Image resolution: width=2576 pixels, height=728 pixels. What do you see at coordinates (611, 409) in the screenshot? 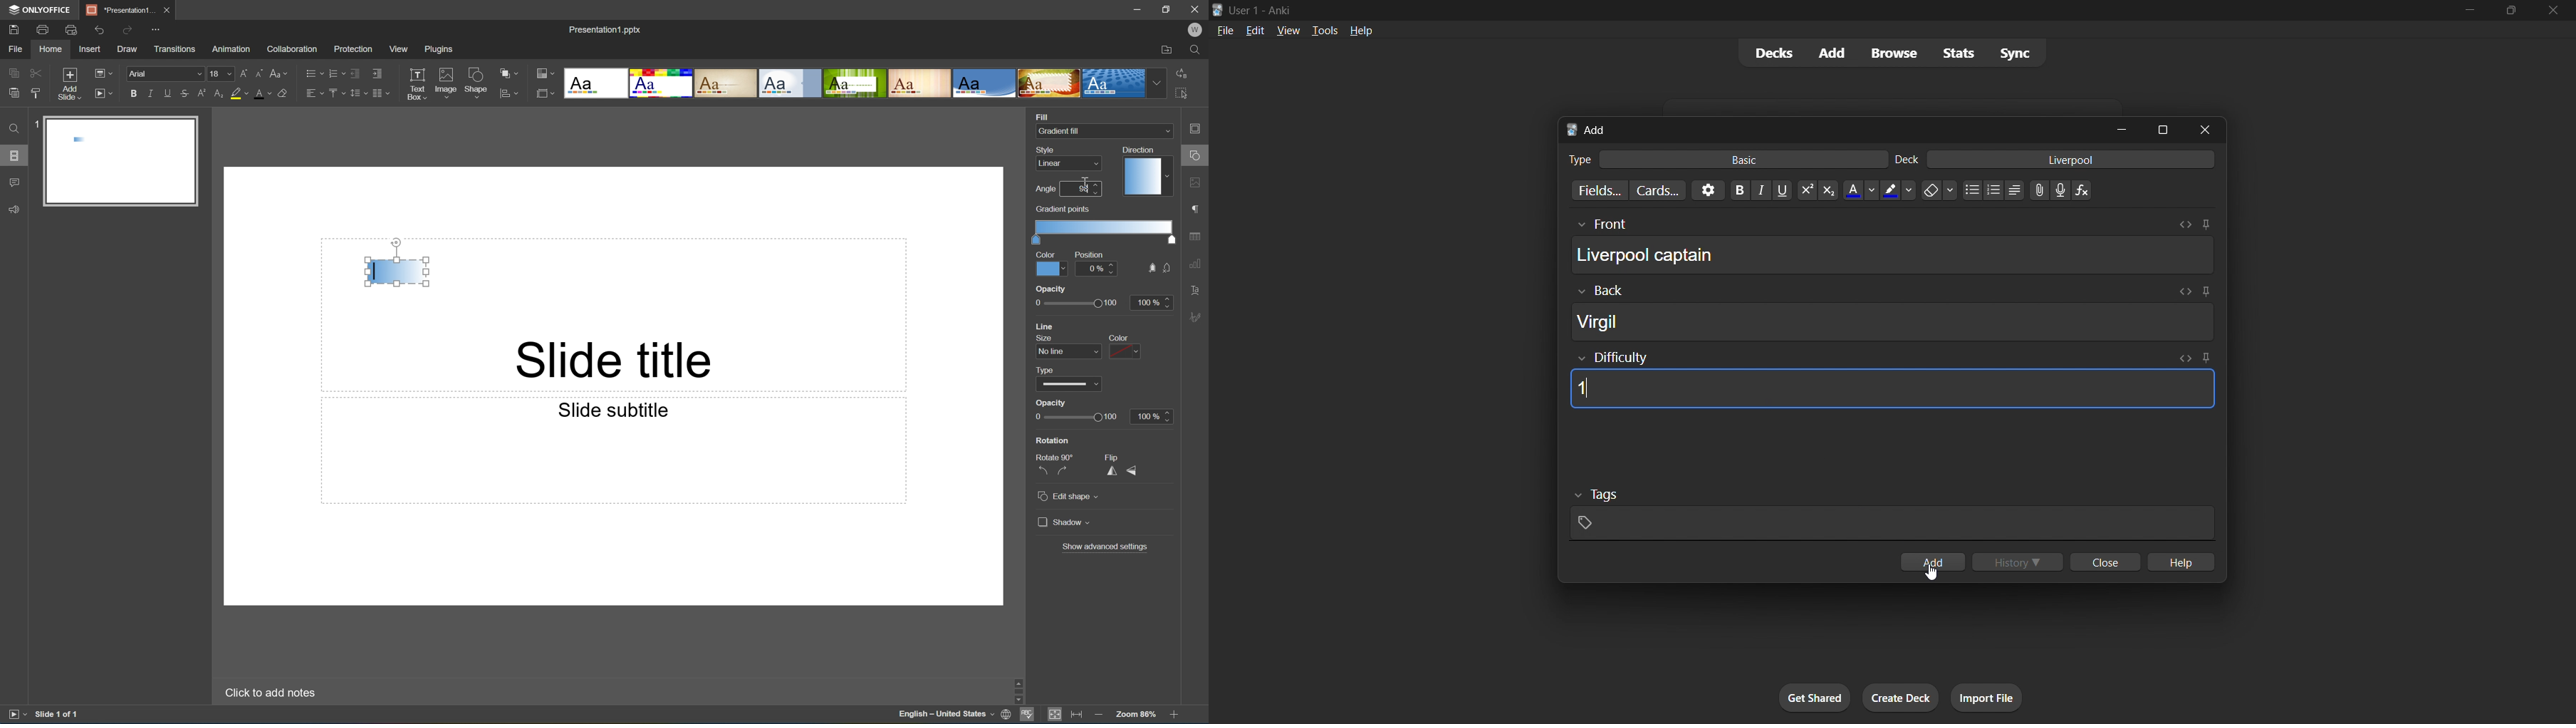
I see `Slide subtitle` at bounding box center [611, 409].